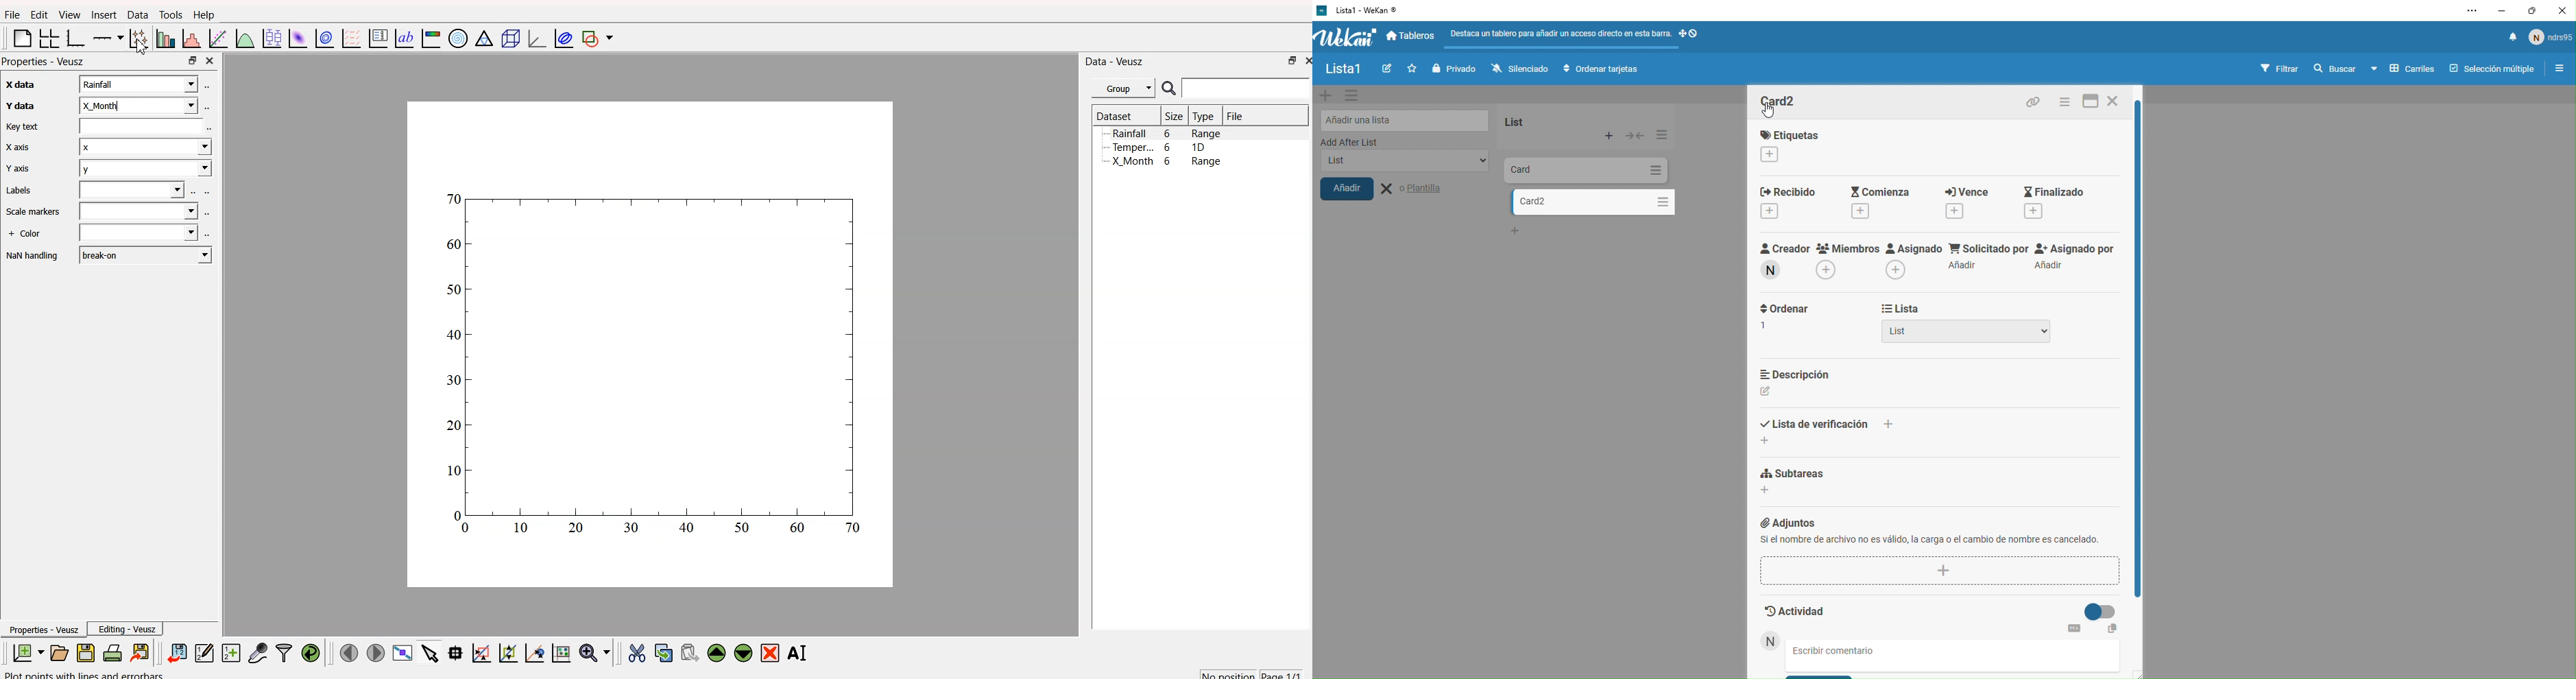  Describe the element at coordinates (16, 86) in the screenshot. I see `x axis` at that location.